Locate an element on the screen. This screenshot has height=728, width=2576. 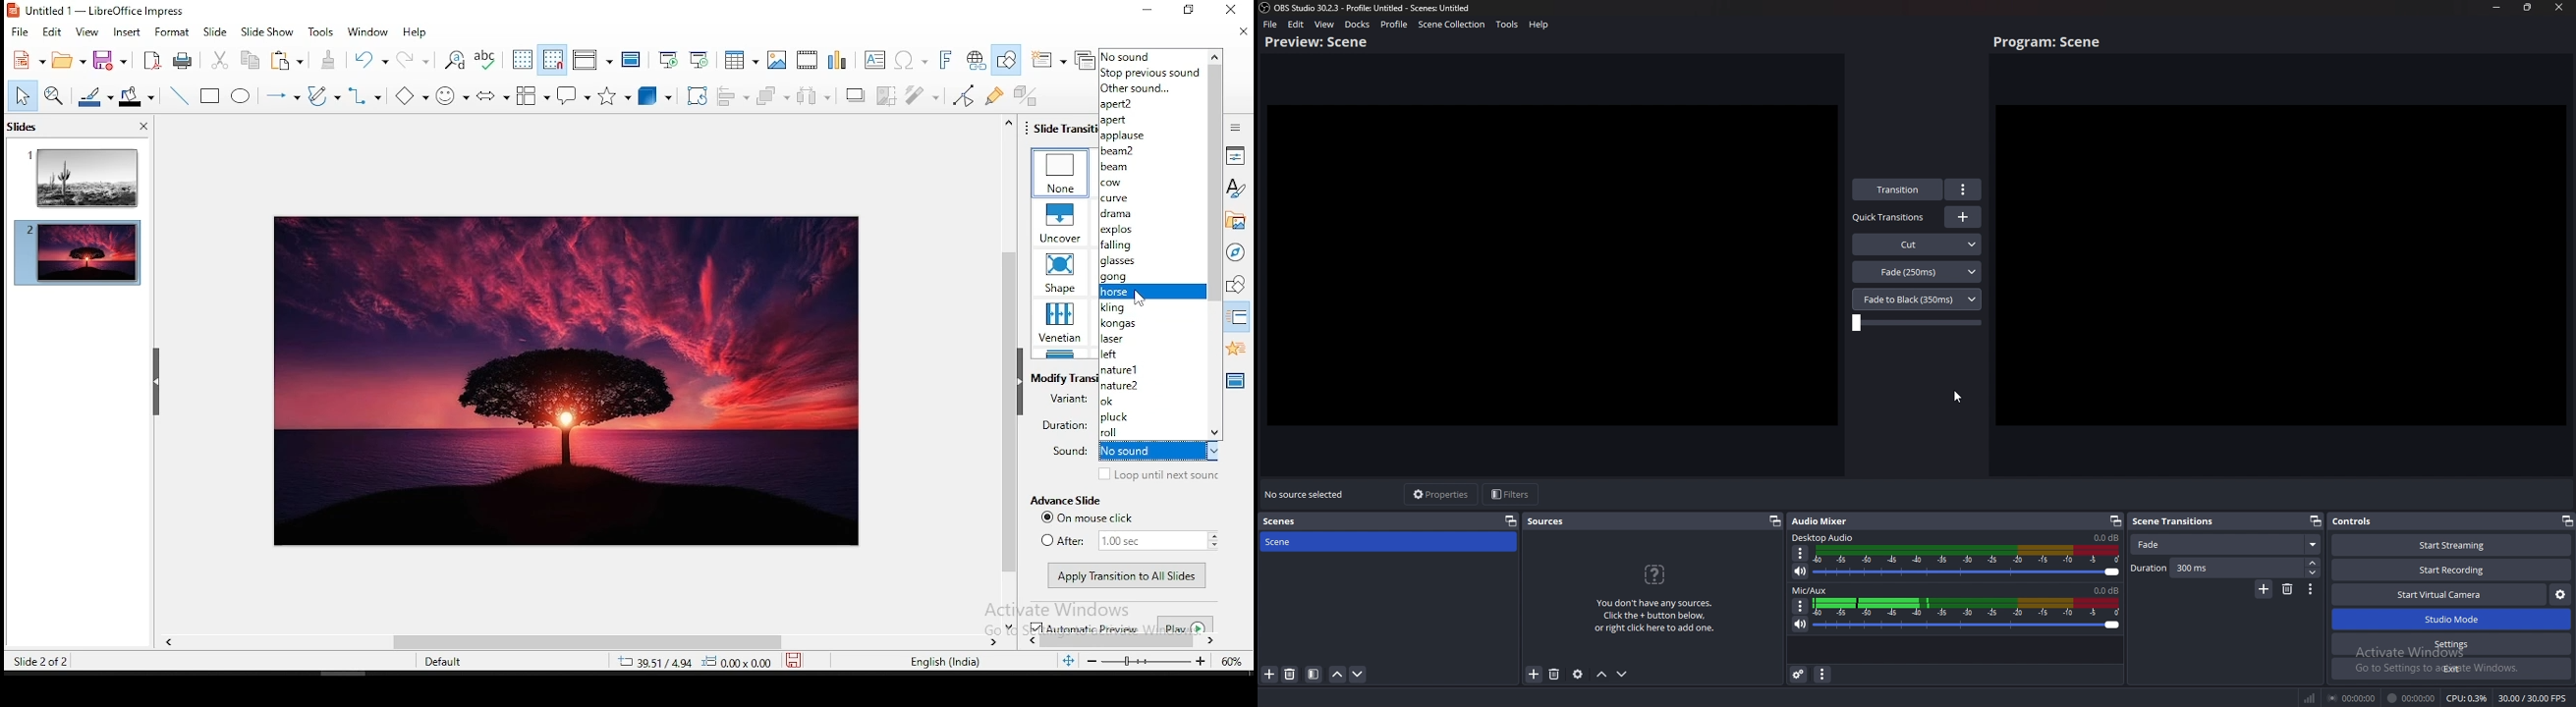
start from current slide is located at coordinates (700, 57).